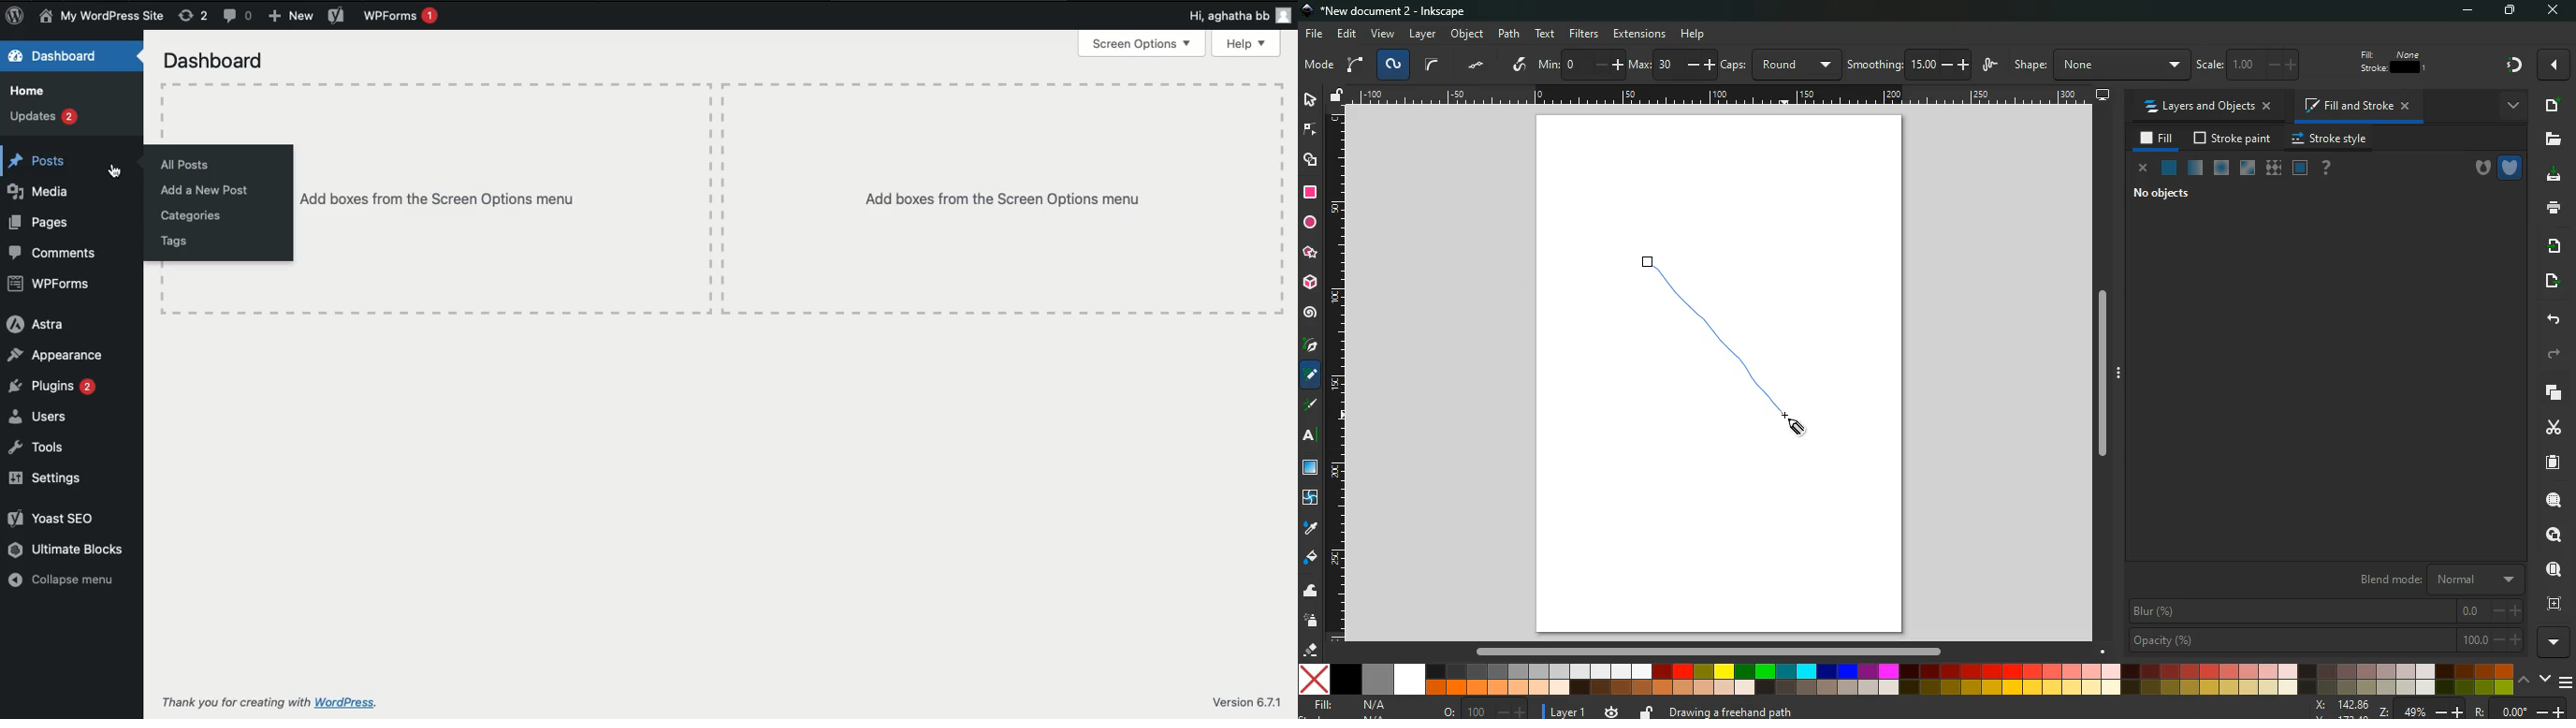 The image size is (2576, 728). Describe the element at coordinates (2550, 66) in the screenshot. I see `` at that location.